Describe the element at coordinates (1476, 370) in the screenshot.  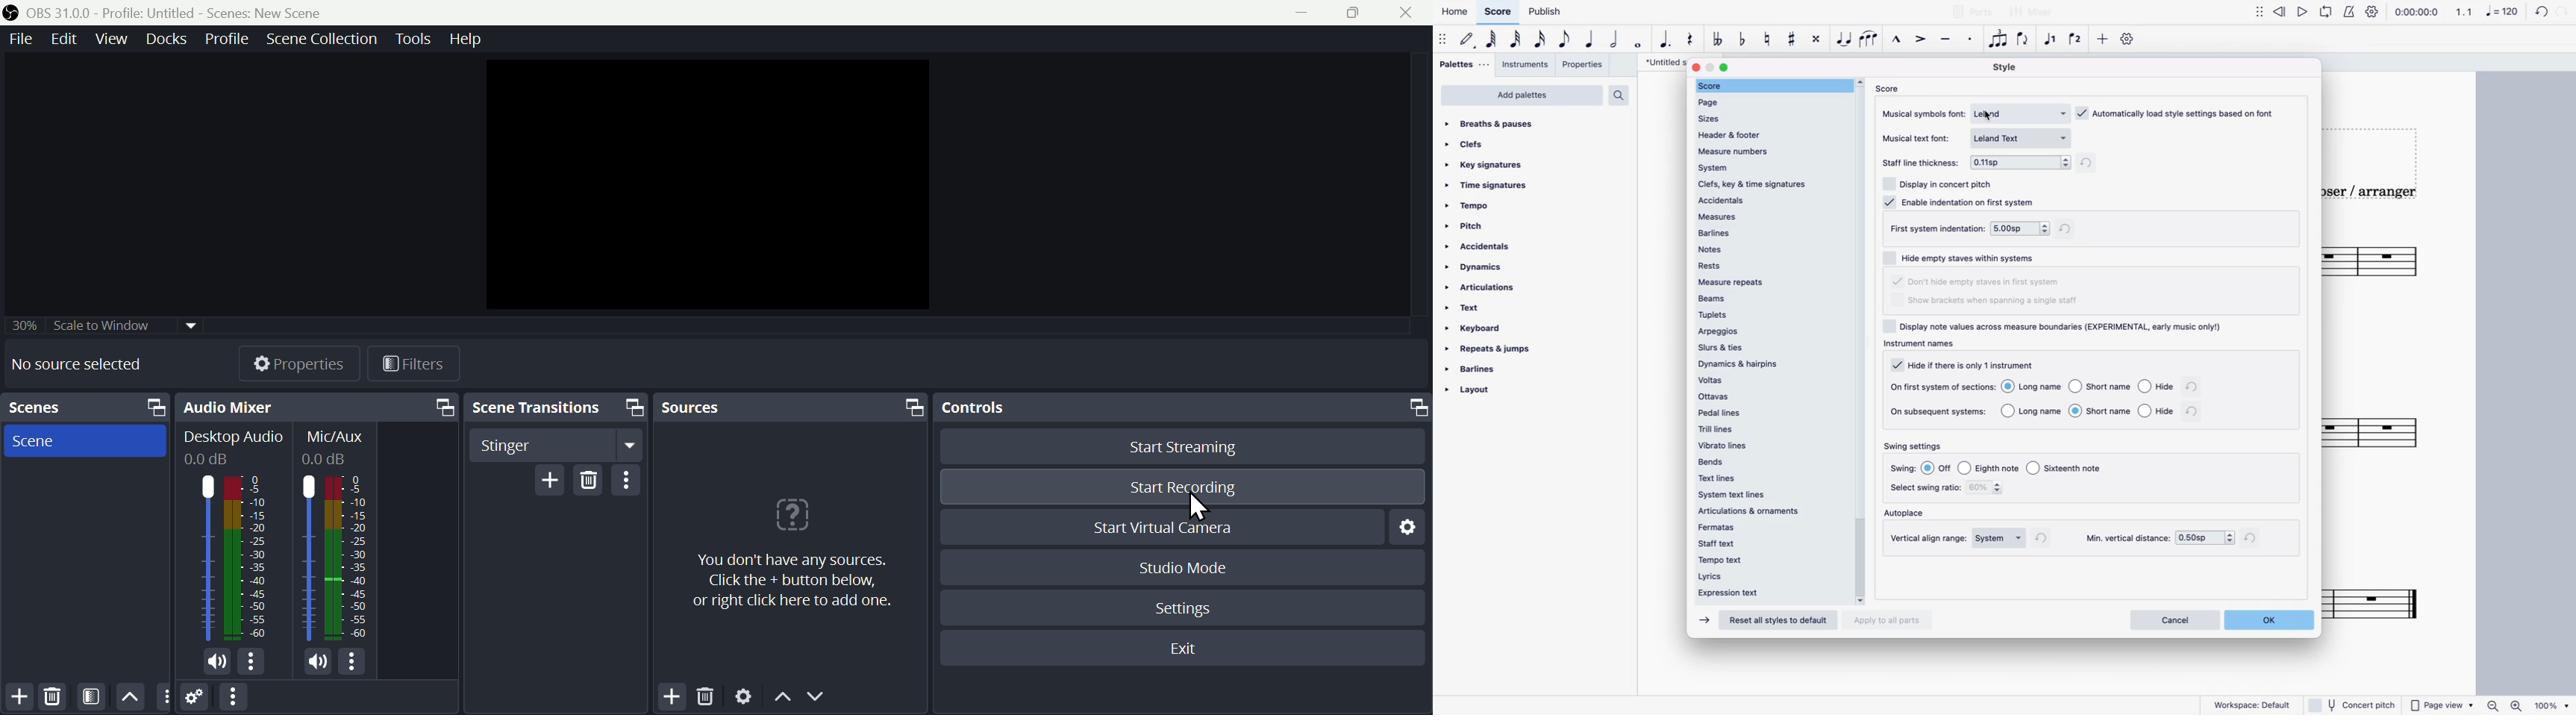
I see `barlines` at that location.